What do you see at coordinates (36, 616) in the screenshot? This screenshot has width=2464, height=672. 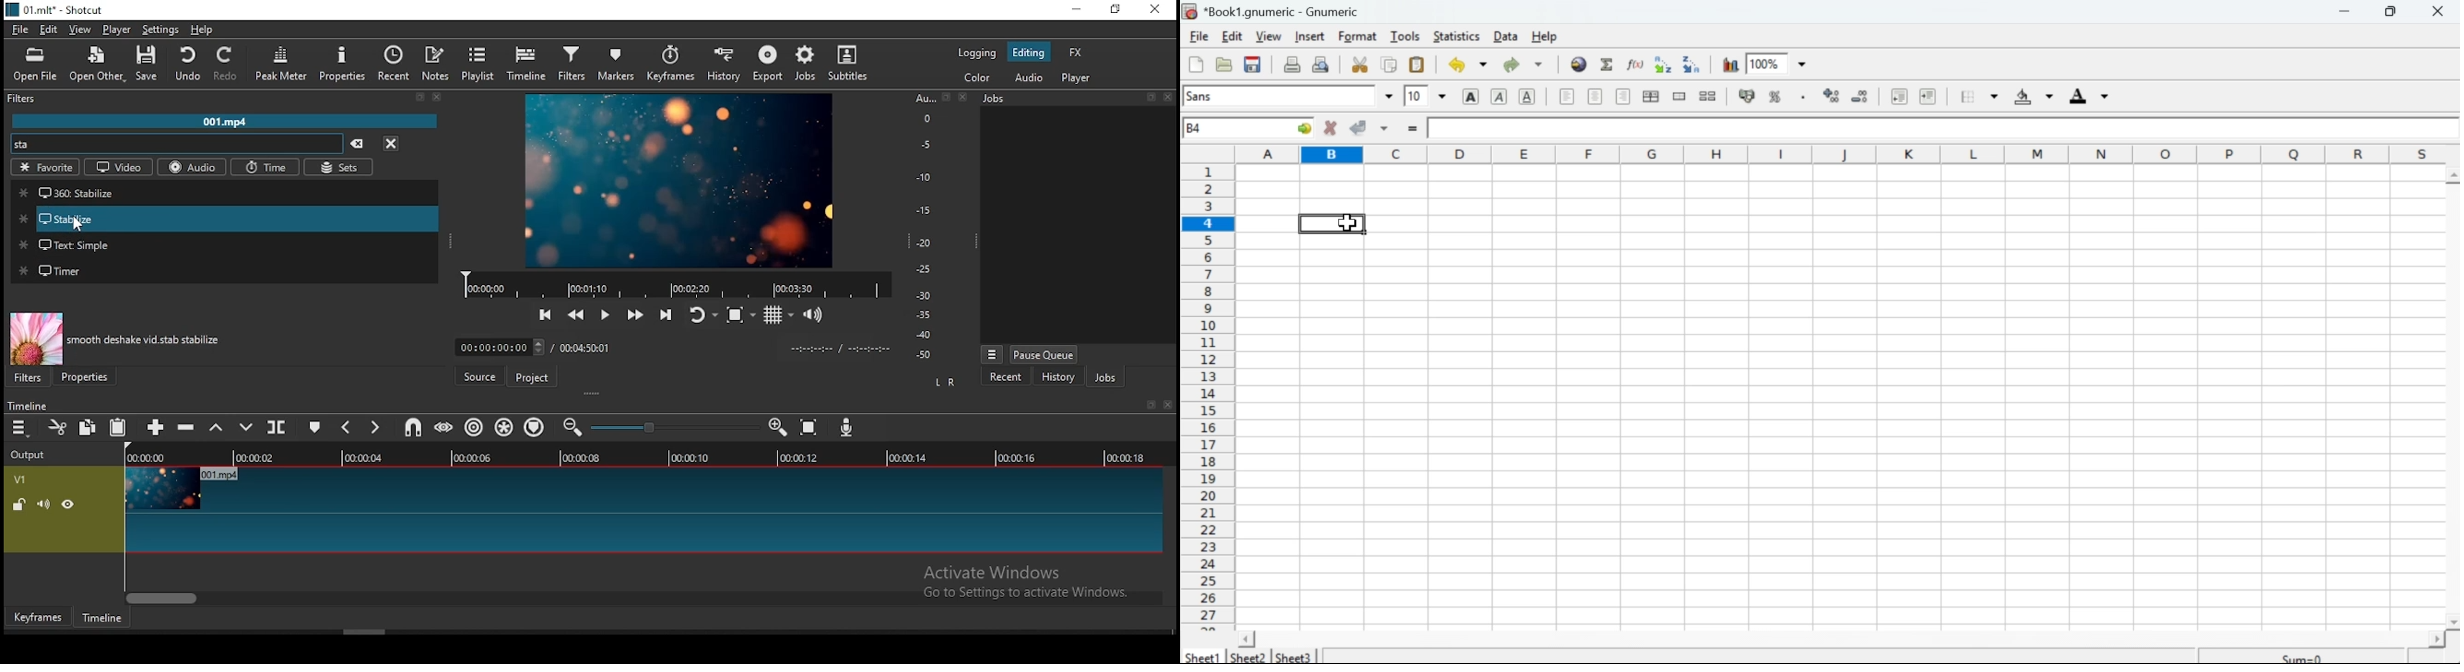 I see `keyframes` at bounding box center [36, 616].